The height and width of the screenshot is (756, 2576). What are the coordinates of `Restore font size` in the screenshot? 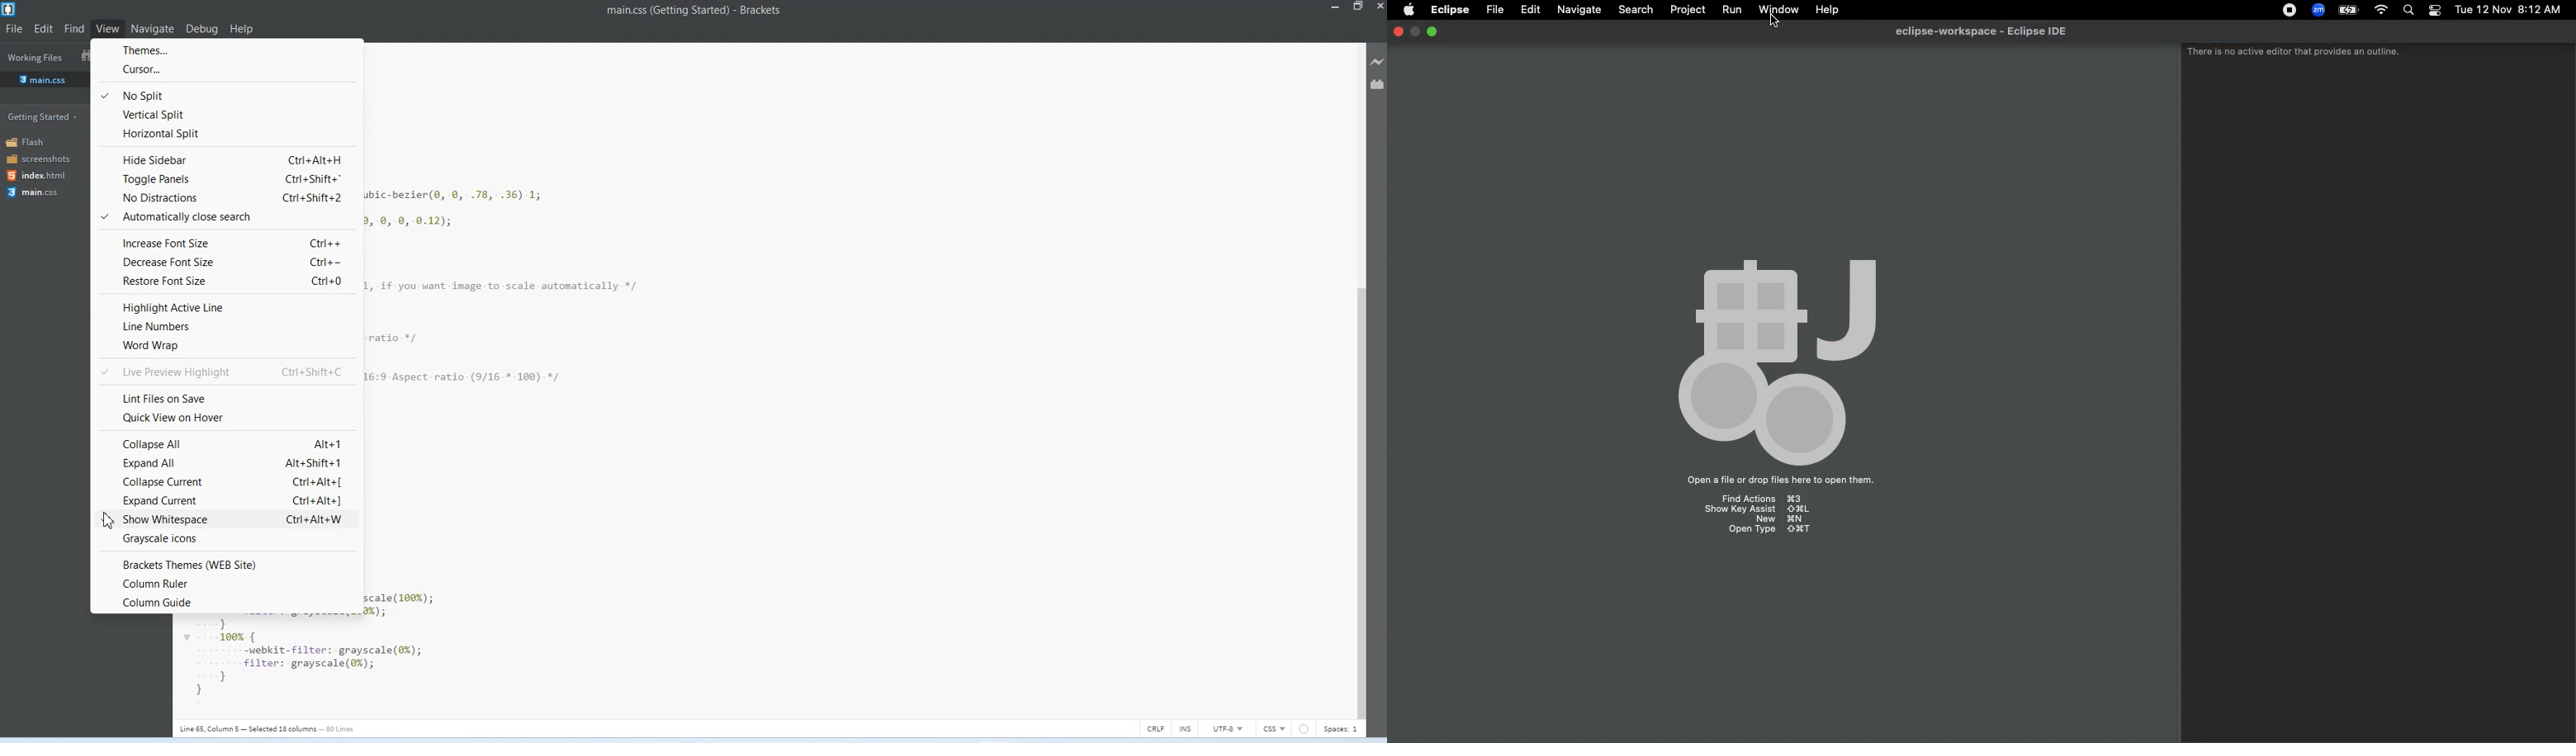 It's located at (225, 282).